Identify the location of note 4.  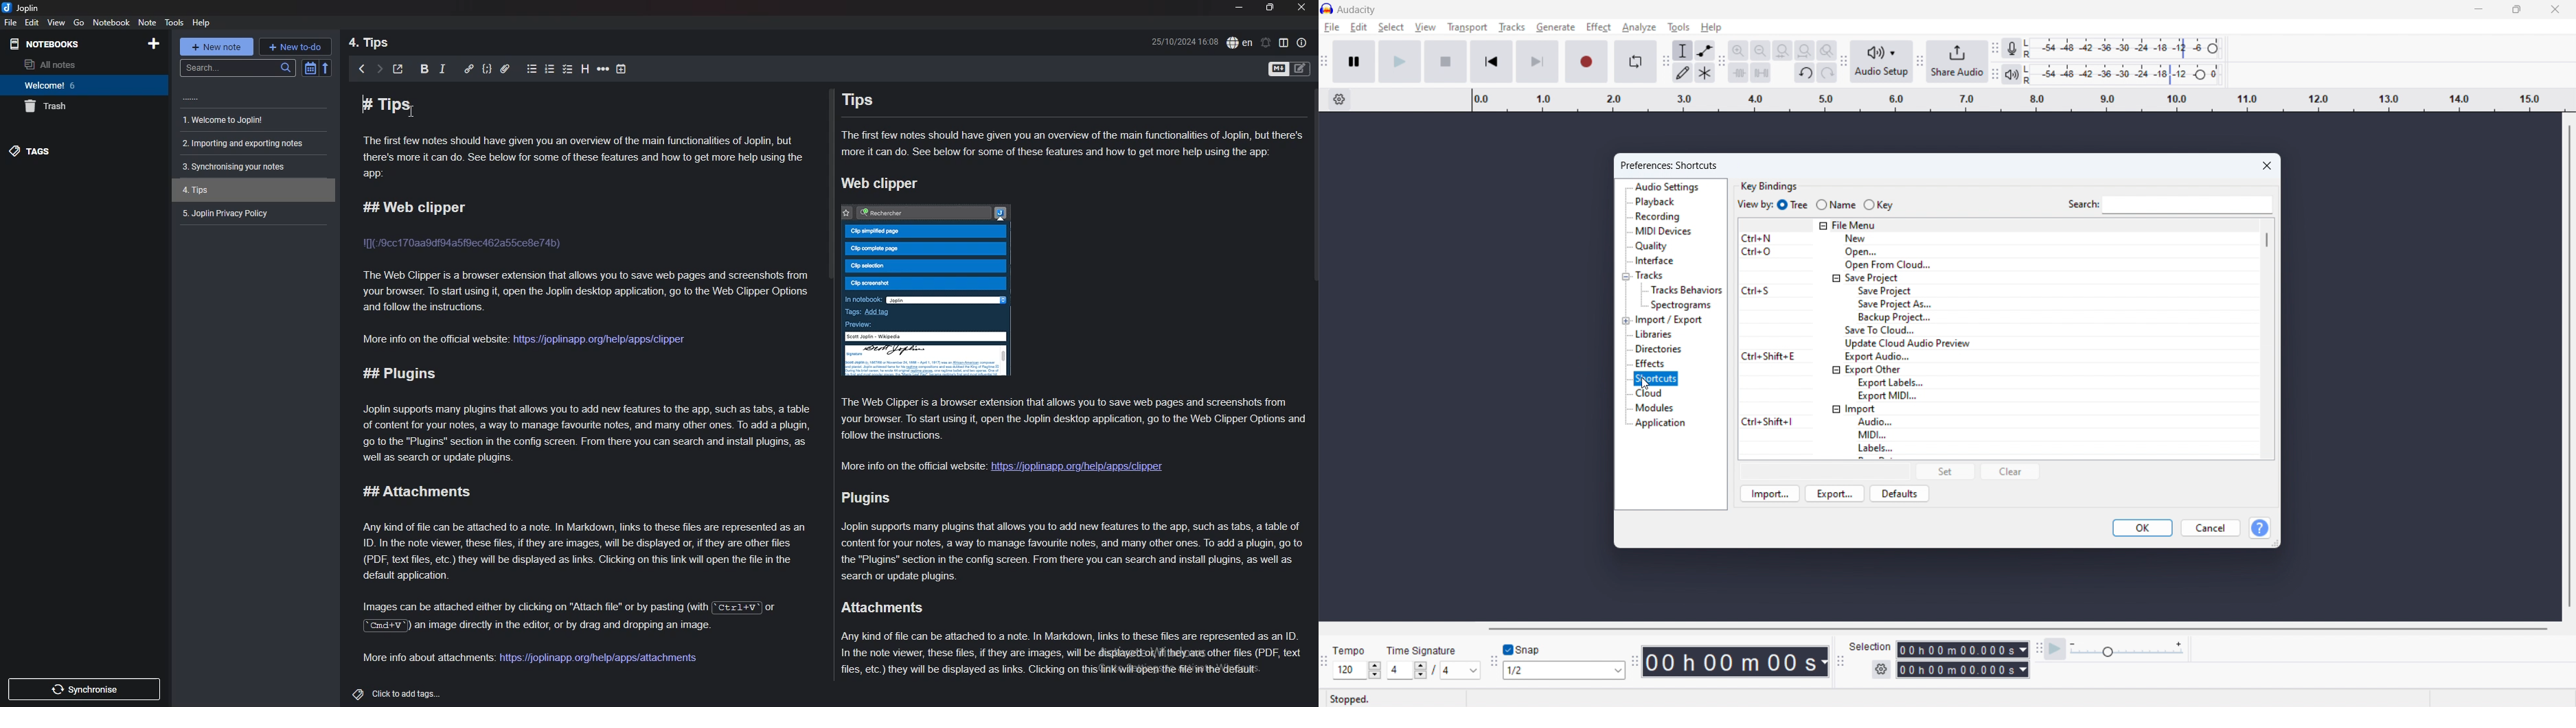
(251, 167).